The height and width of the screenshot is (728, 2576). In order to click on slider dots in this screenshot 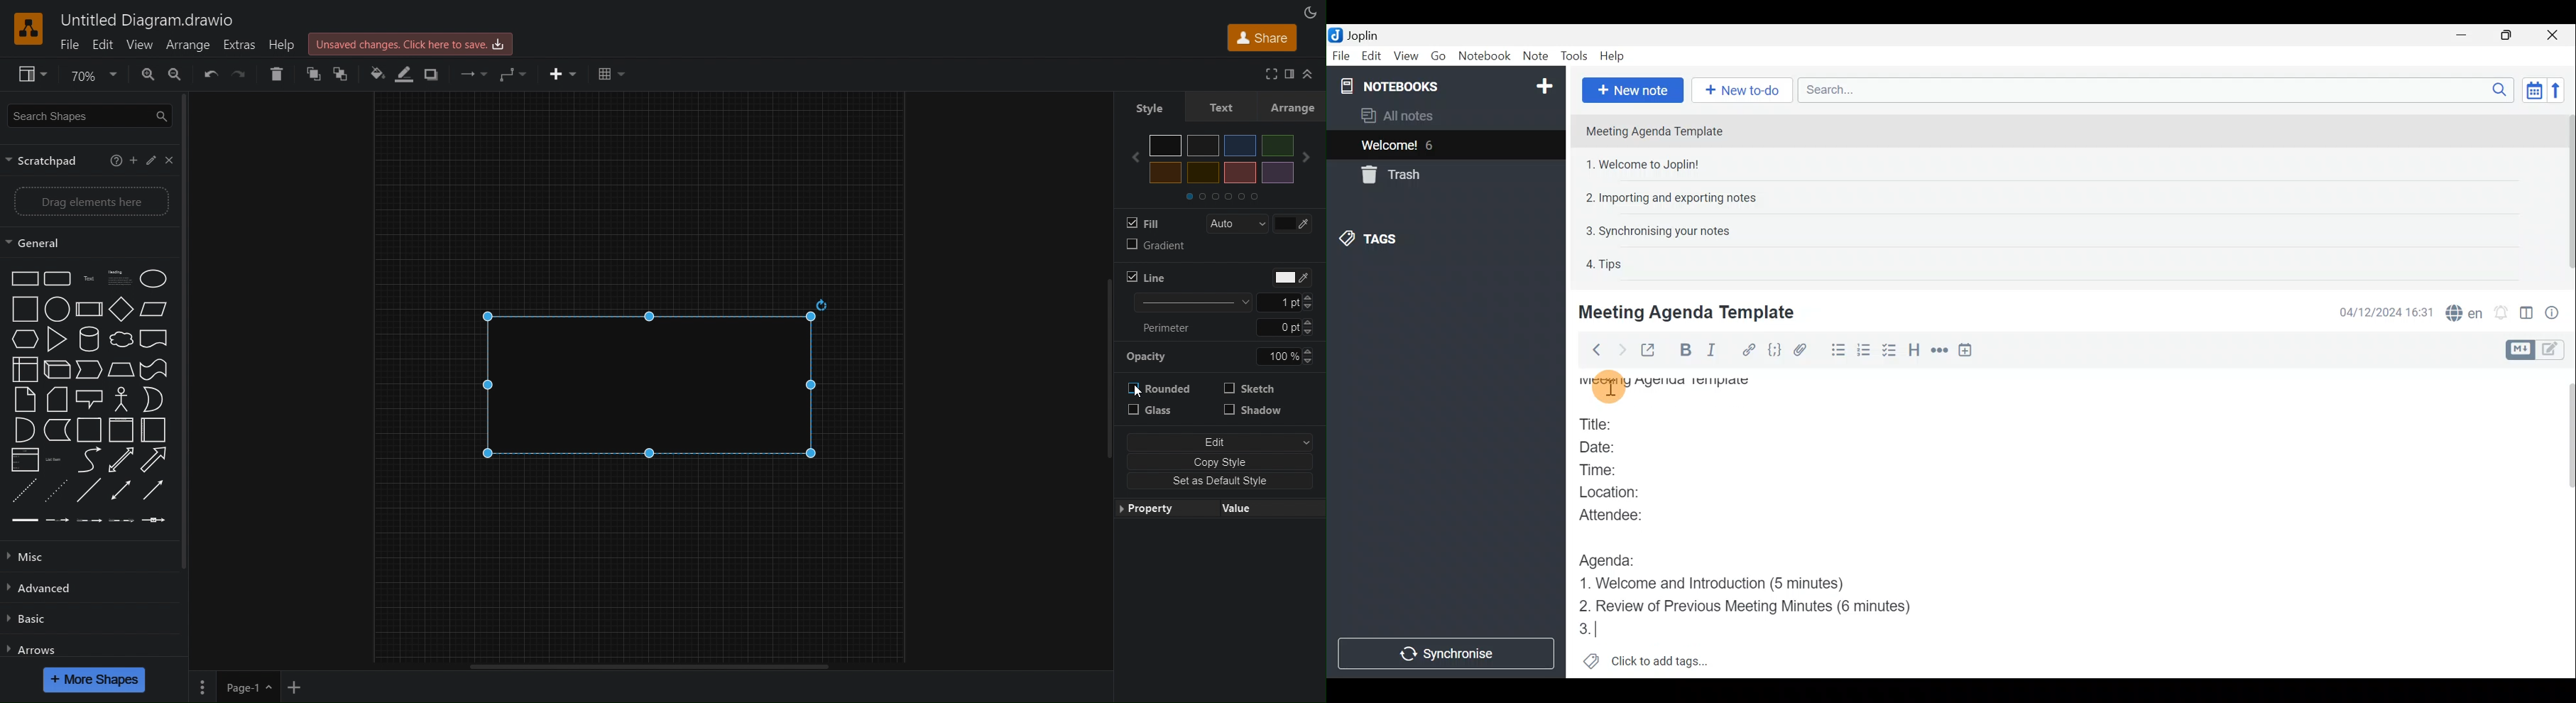, I will do `click(1223, 197)`.